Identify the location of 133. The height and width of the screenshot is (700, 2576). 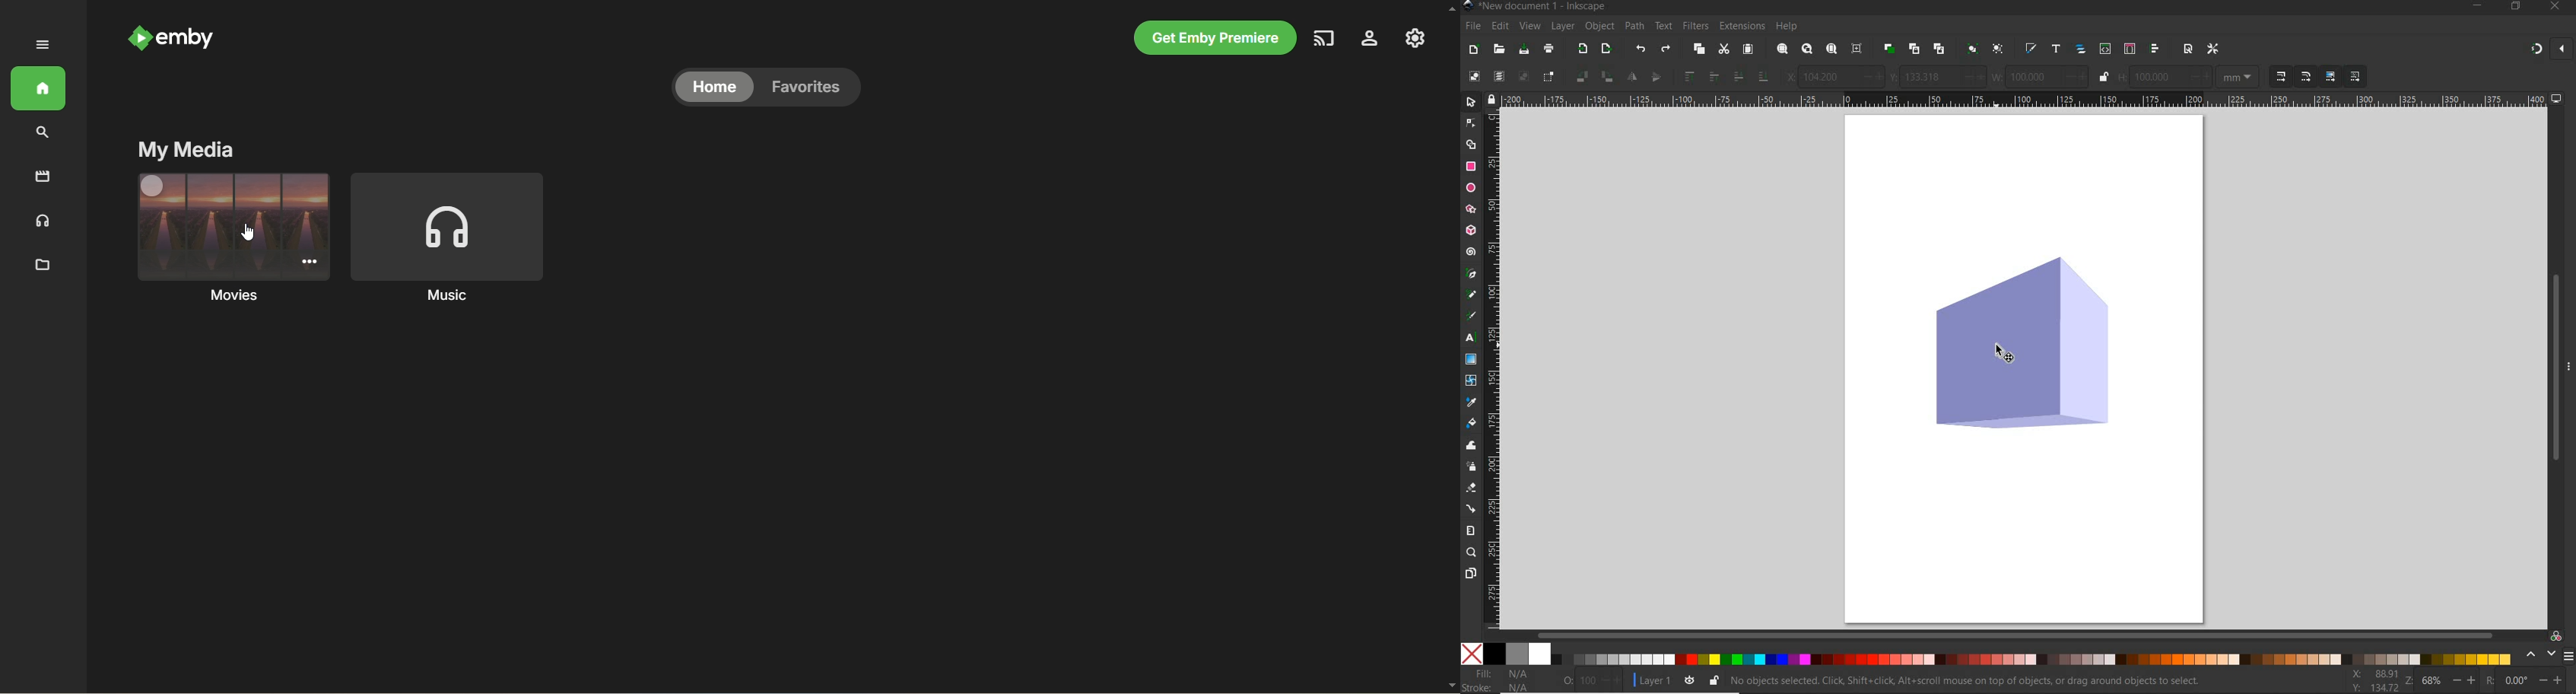
(1930, 76).